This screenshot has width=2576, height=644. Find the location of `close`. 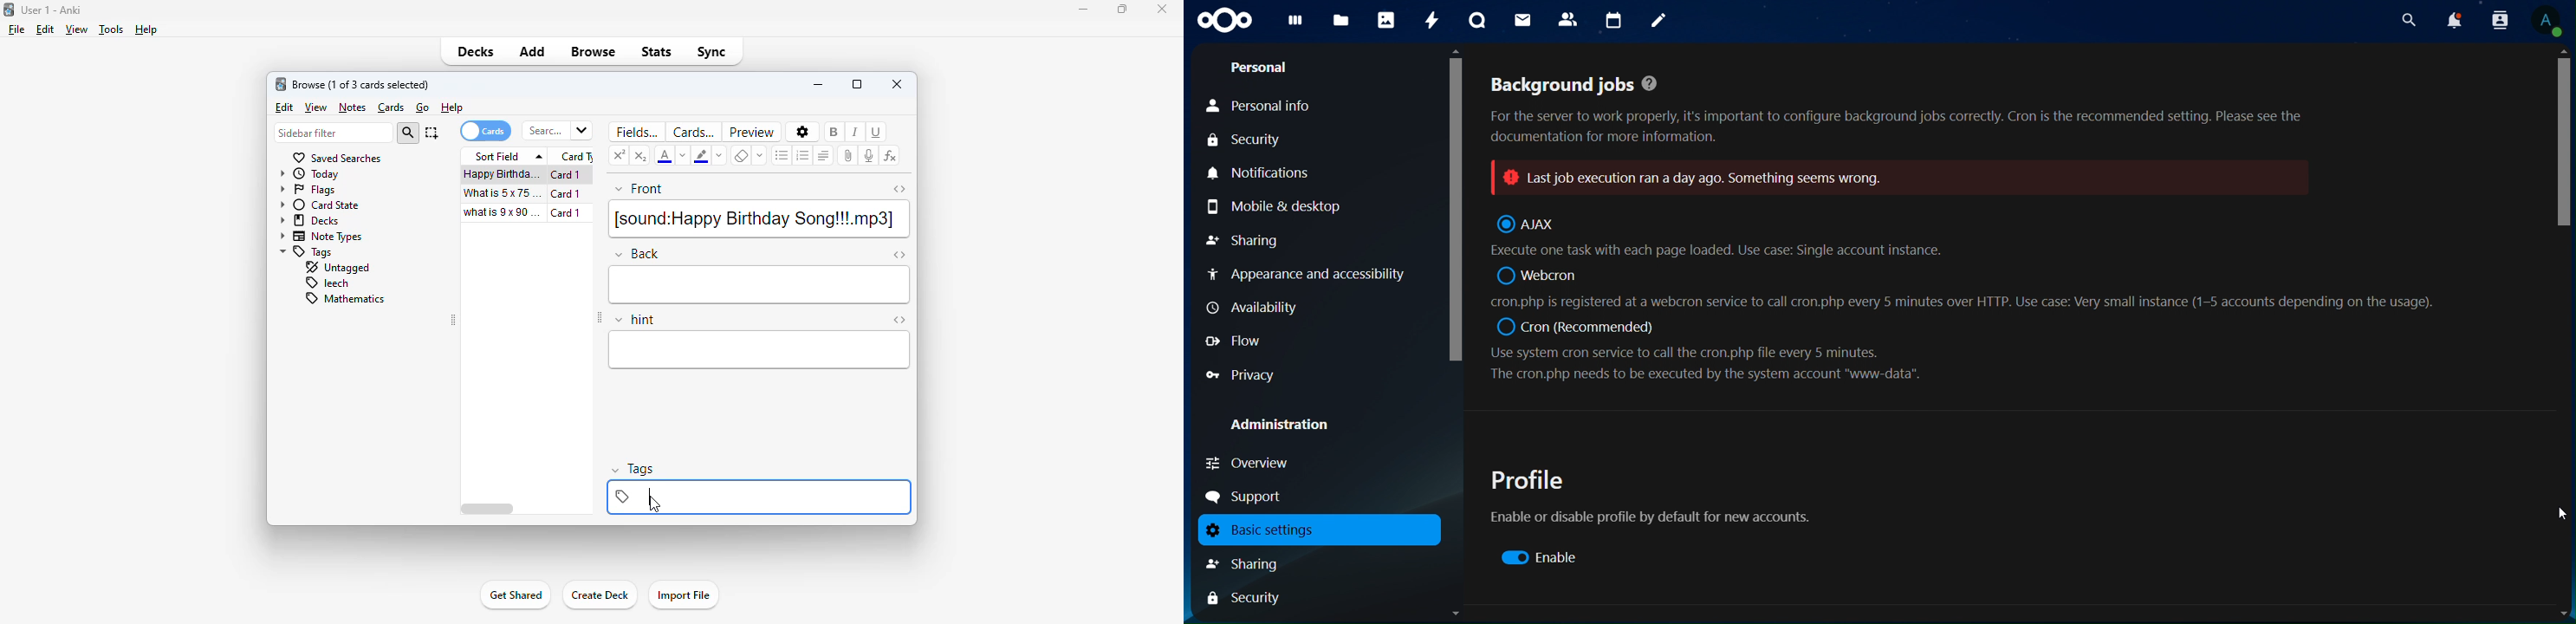

close is located at coordinates (897, 84).